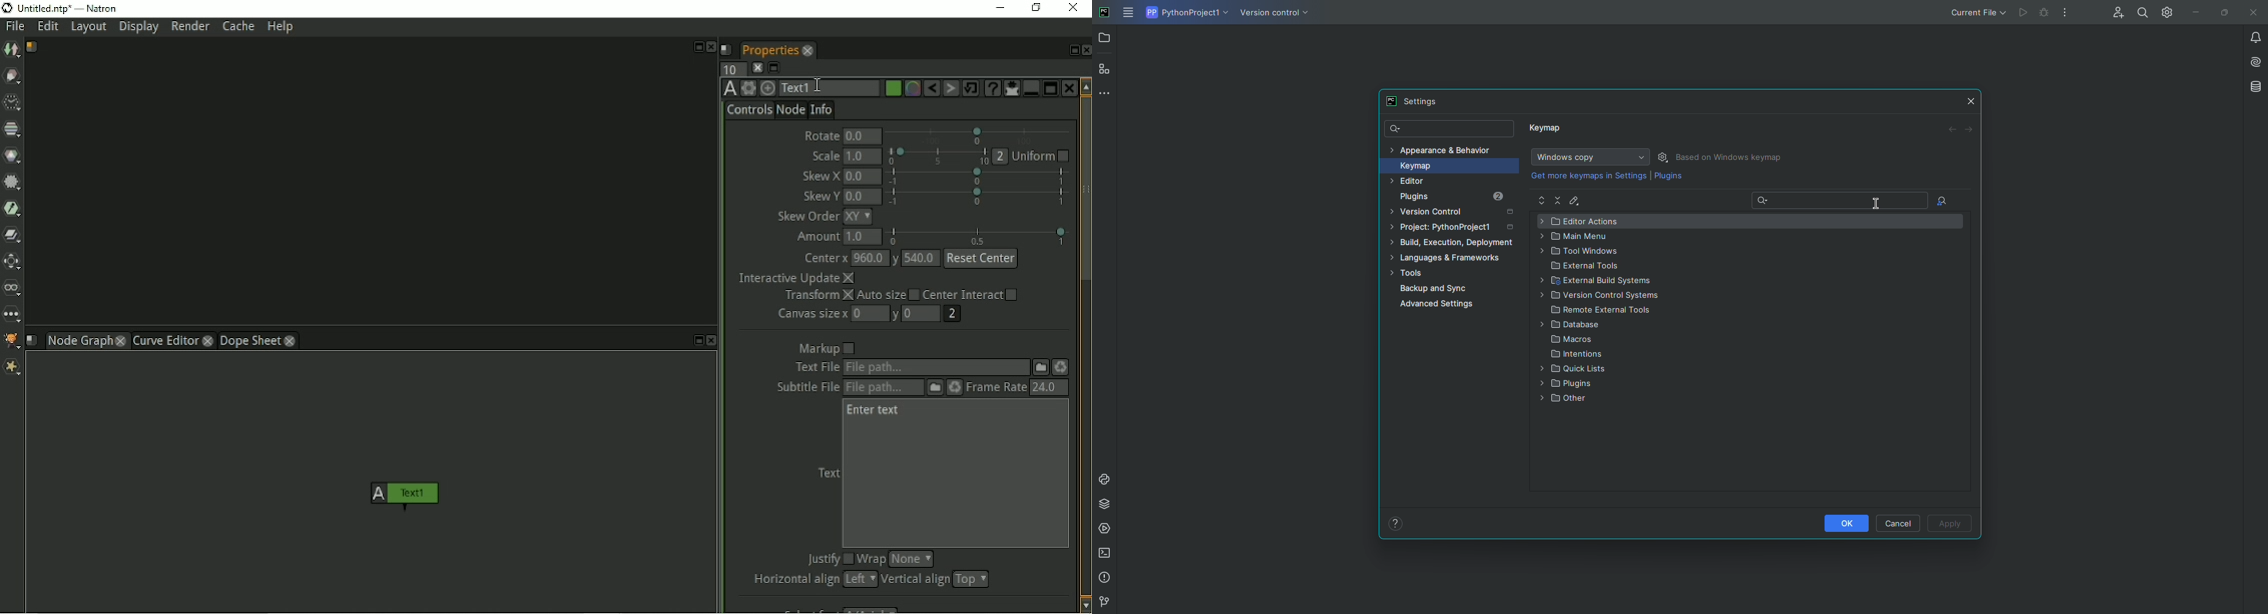  Describe the element at coordinates (1456, 213) in the screenshot. I see `Version Control` at that location.